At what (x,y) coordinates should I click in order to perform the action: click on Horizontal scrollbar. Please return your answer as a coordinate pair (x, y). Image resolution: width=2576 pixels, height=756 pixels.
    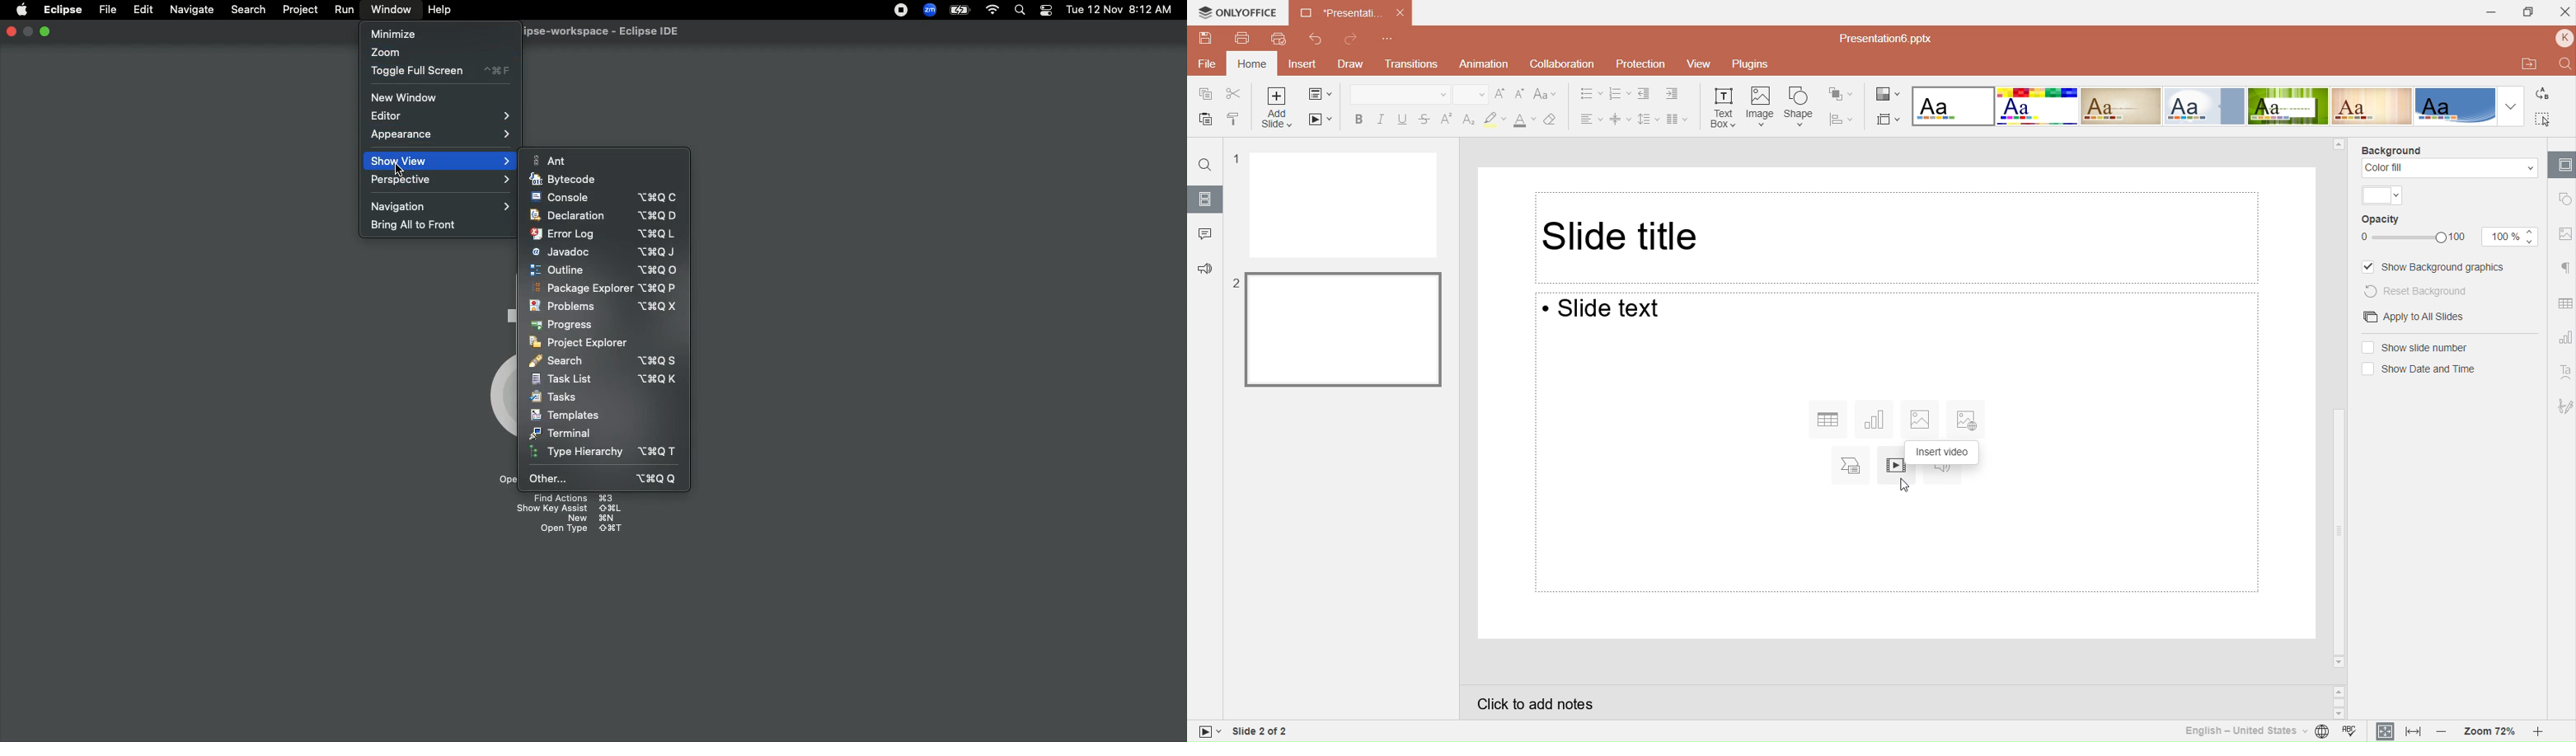
    Looking at the image, I should click on (2337, 402).